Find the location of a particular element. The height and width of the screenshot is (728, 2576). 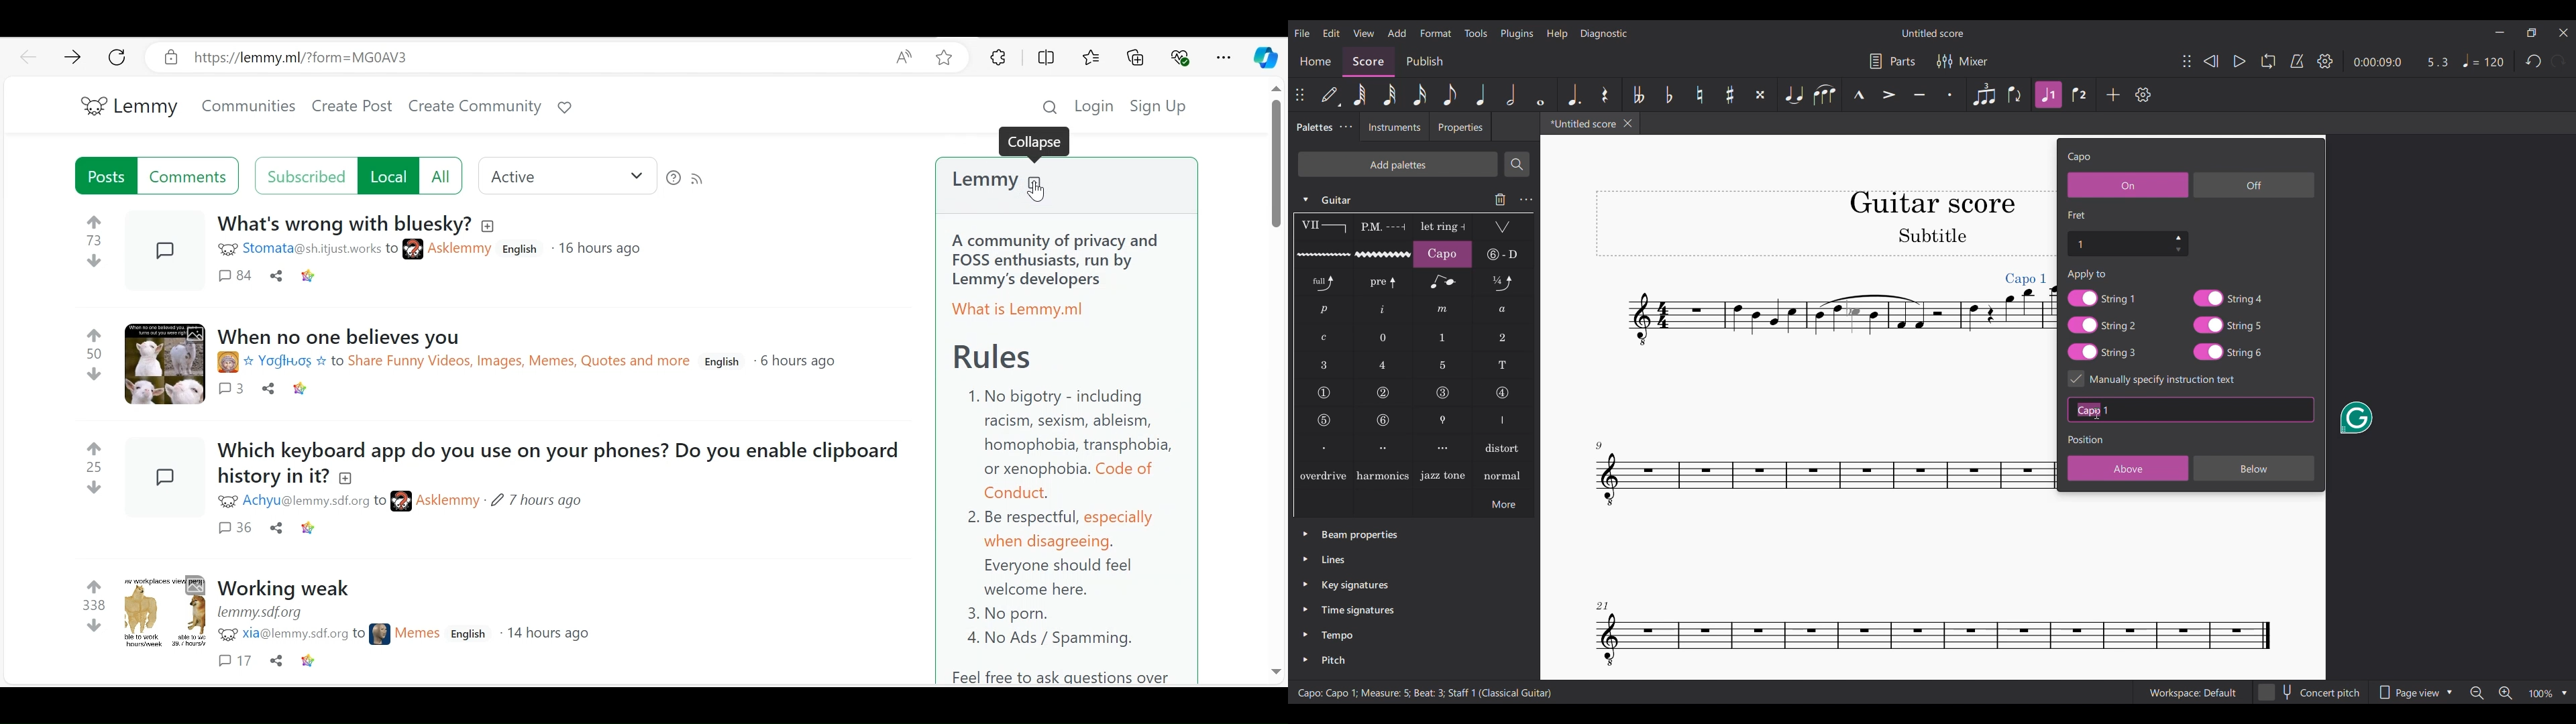

Guitar settings is located at coordinates (1526, 200).